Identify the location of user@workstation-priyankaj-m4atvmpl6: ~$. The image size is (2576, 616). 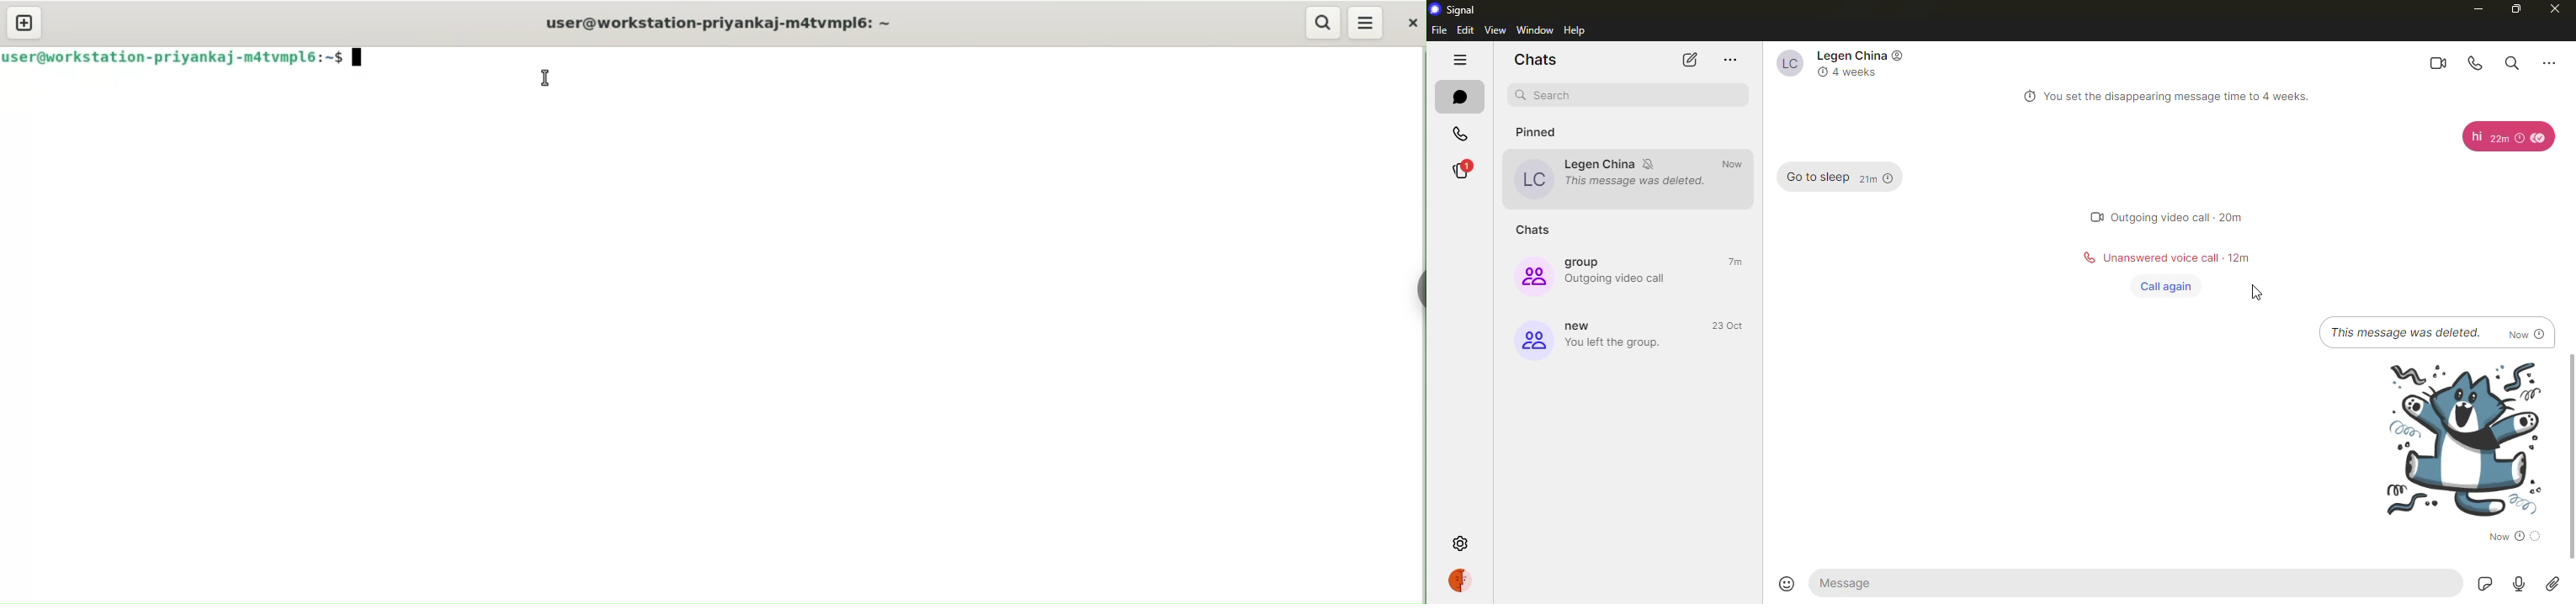
(181, 55).